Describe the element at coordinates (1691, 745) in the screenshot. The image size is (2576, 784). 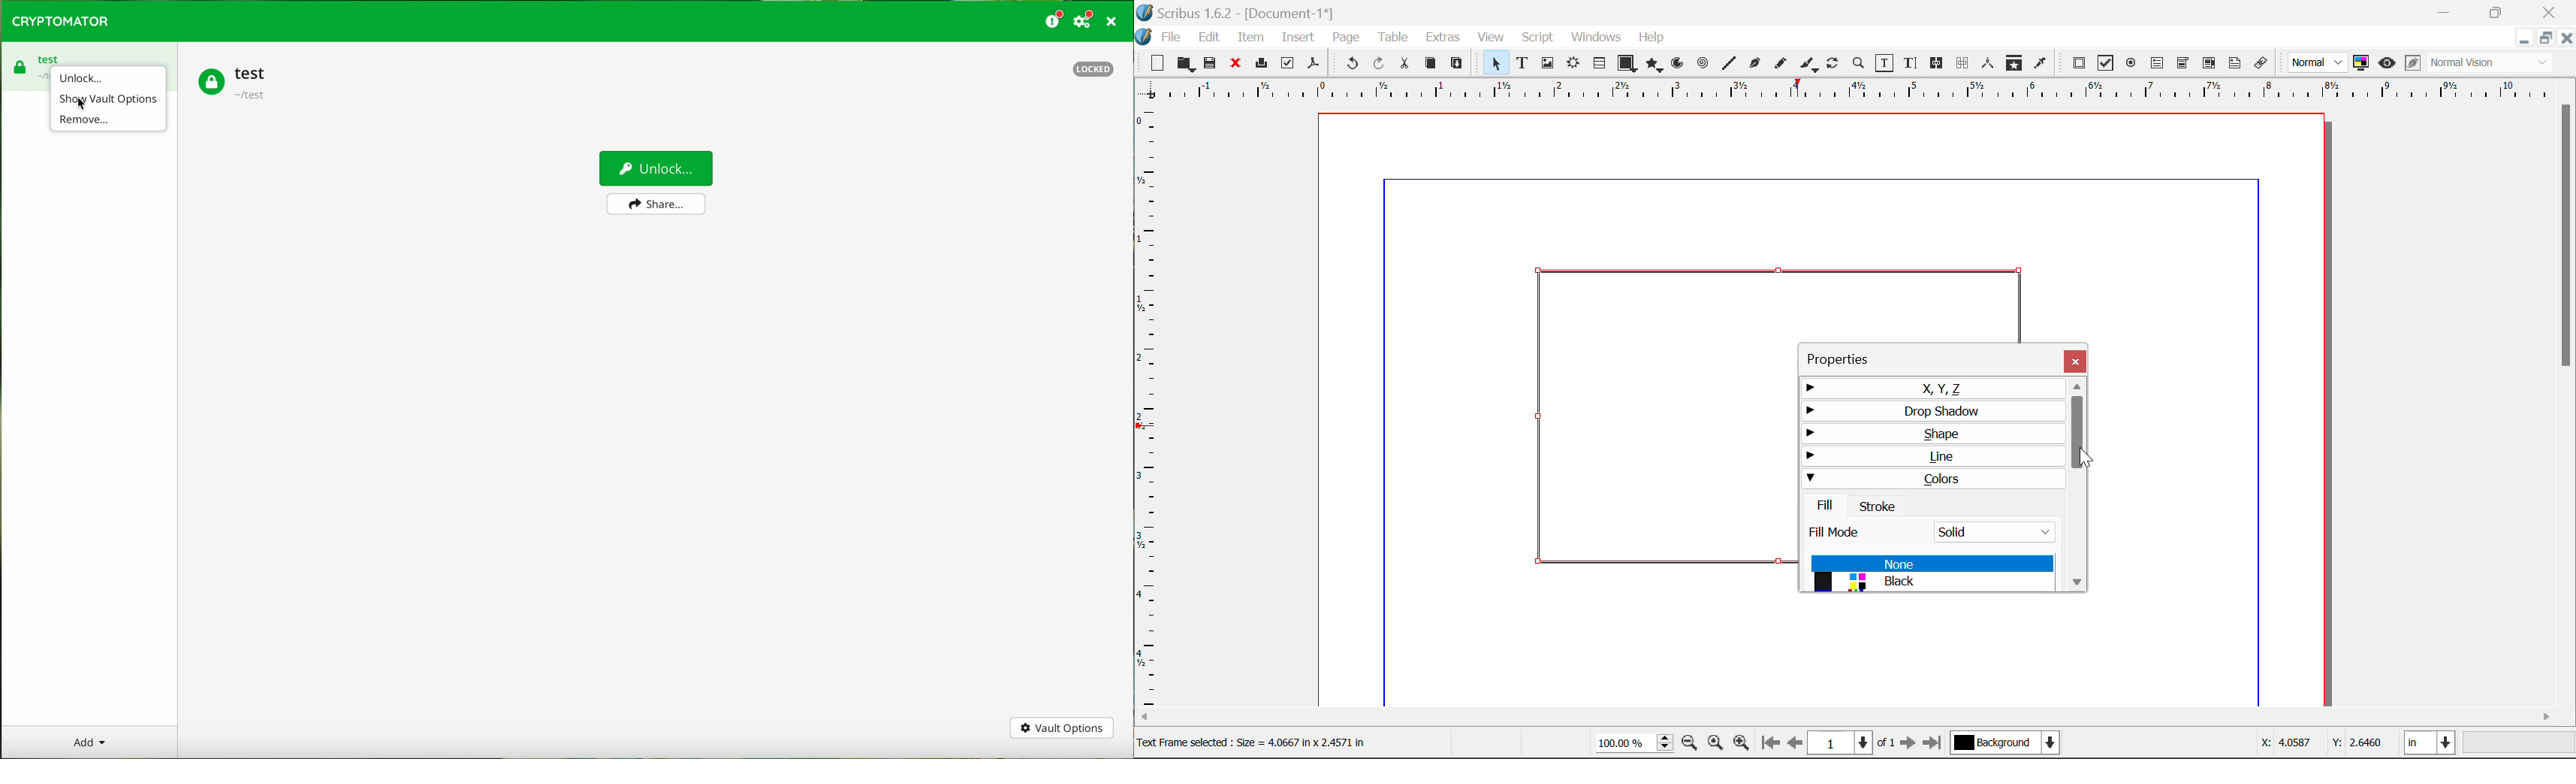
I see `Zoom Out` at that location.